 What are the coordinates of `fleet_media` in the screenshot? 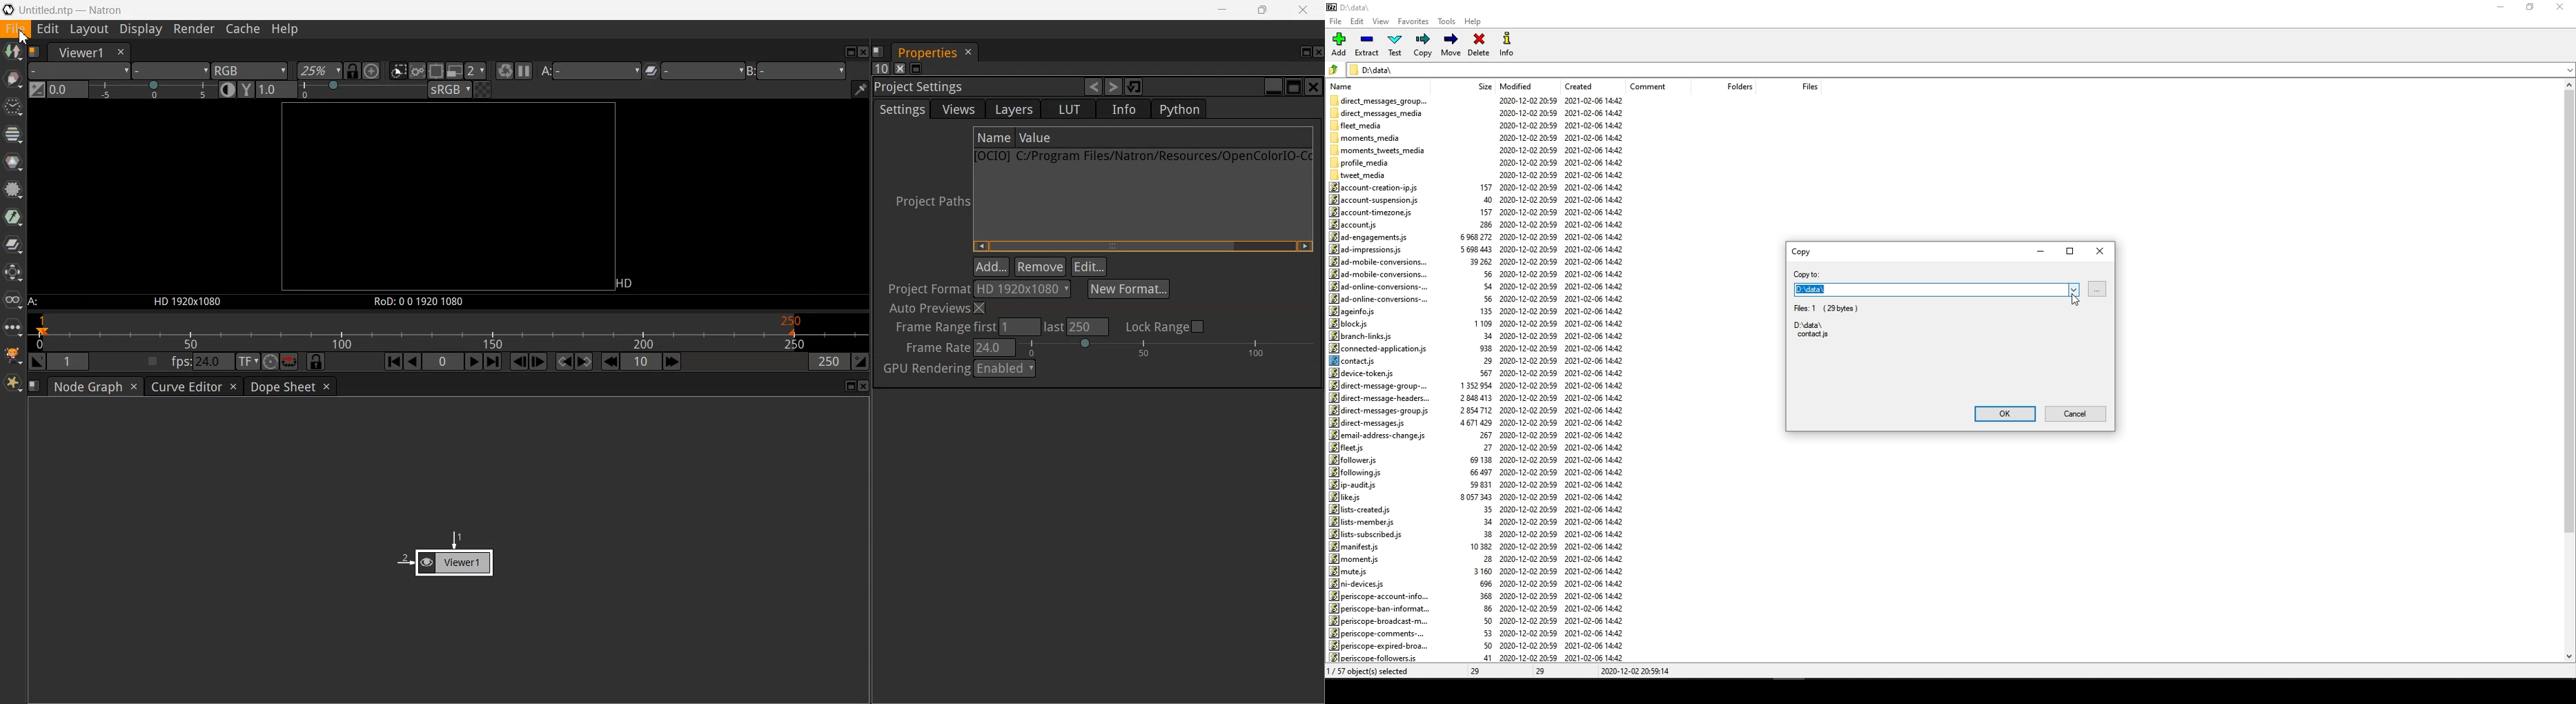 It's located at (1358, 125).